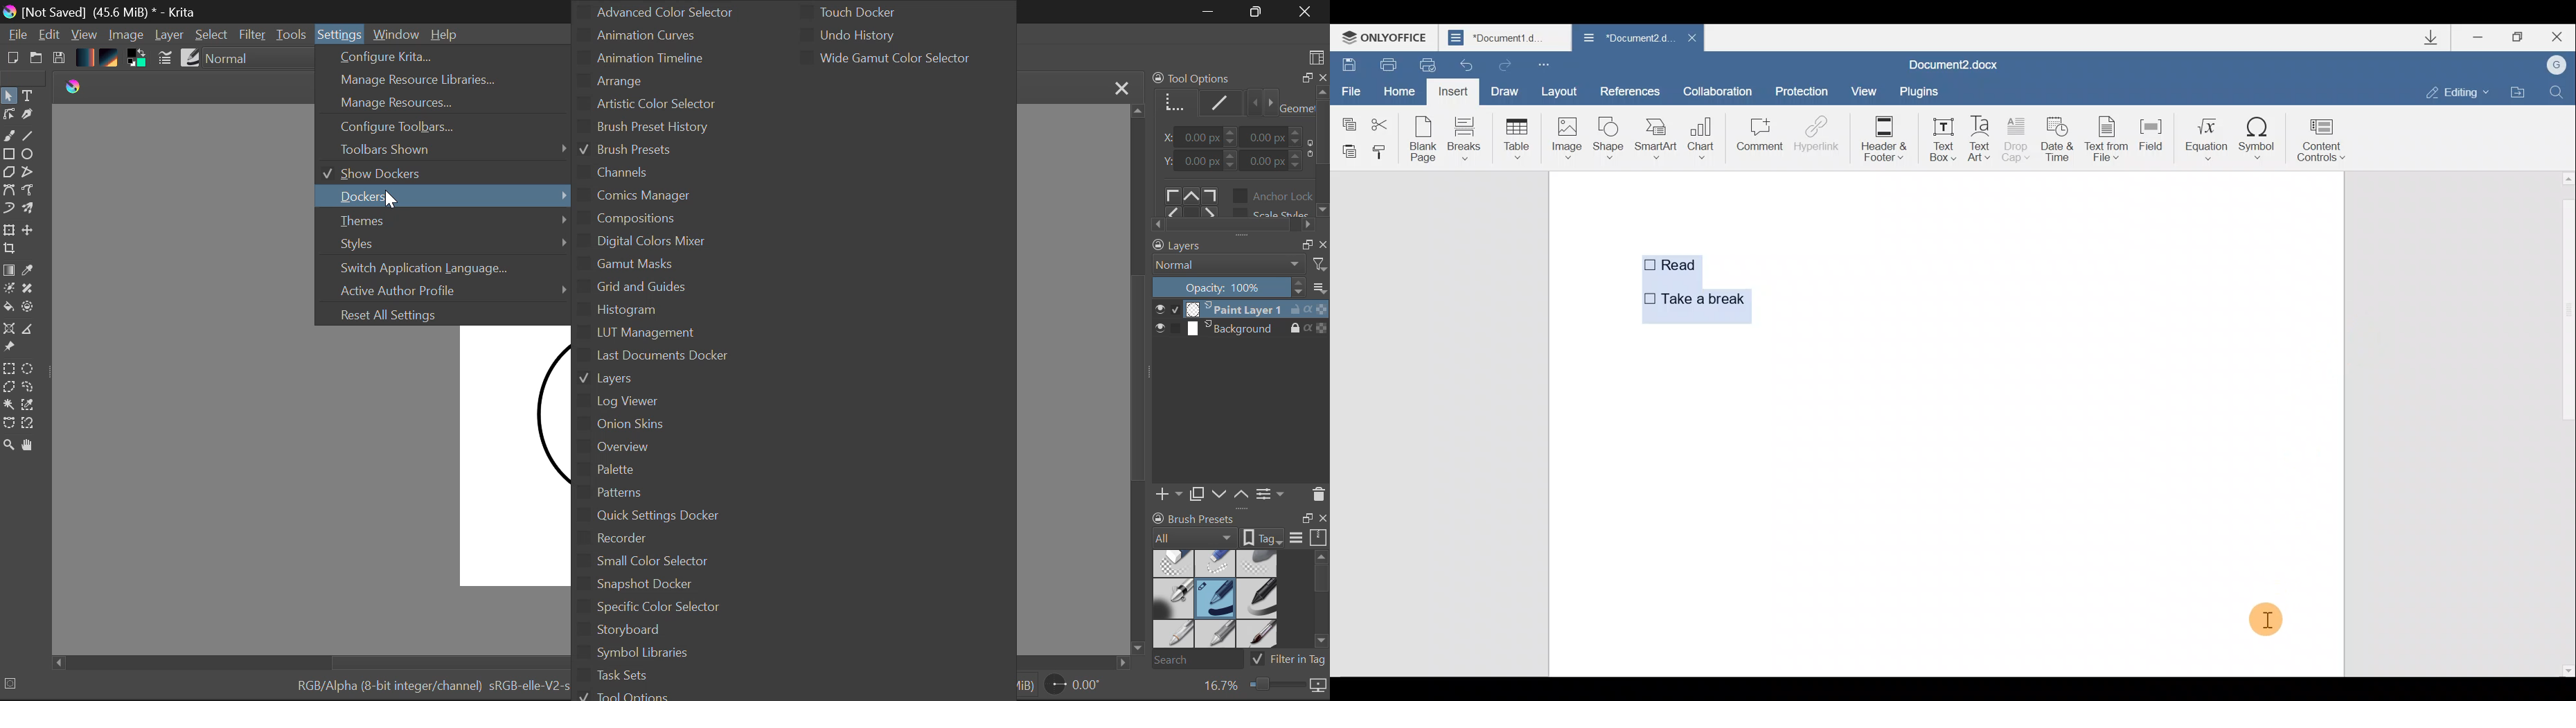 The width and height of the screenshot is (2576, 728). What do you see at coordinates (1240, 267) in the screenshot?
I see `Blending Mode` at bounding box center [1240, 267].